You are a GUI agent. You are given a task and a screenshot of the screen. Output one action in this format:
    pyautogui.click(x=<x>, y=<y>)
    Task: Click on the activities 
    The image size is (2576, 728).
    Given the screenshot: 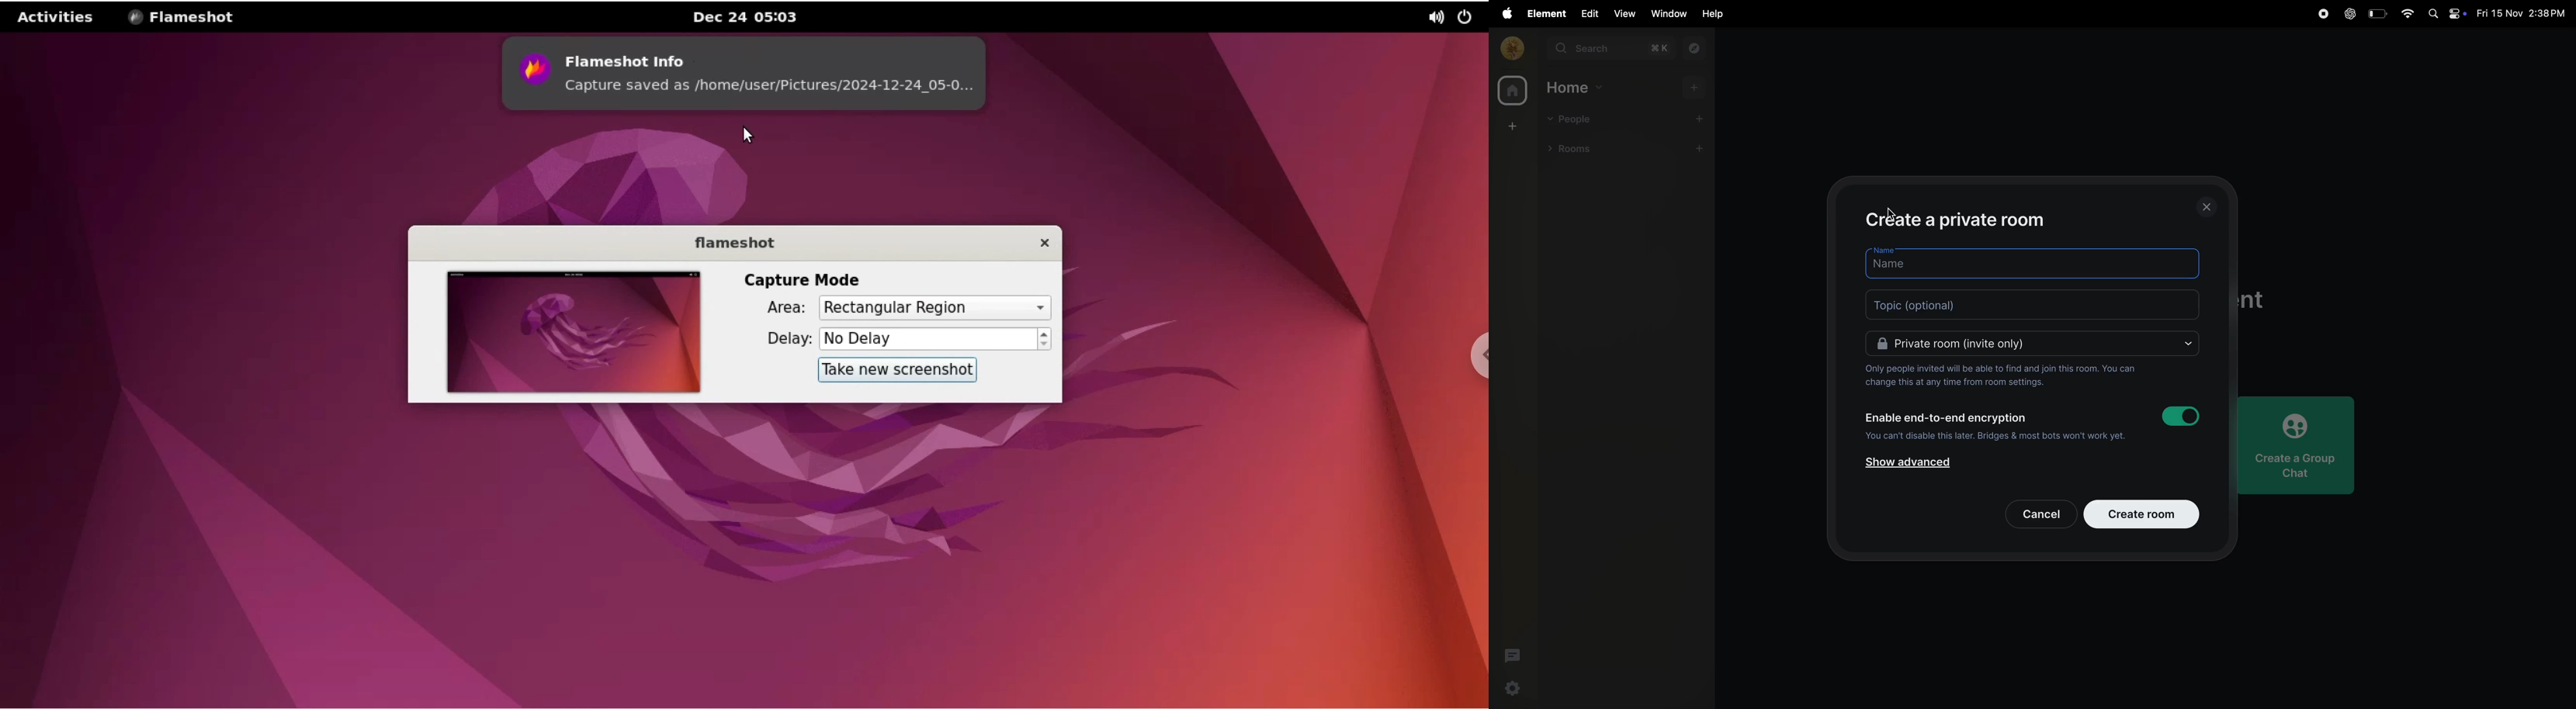 What is the action you would take?
    pyautogui.click(x=57, y=17)
    